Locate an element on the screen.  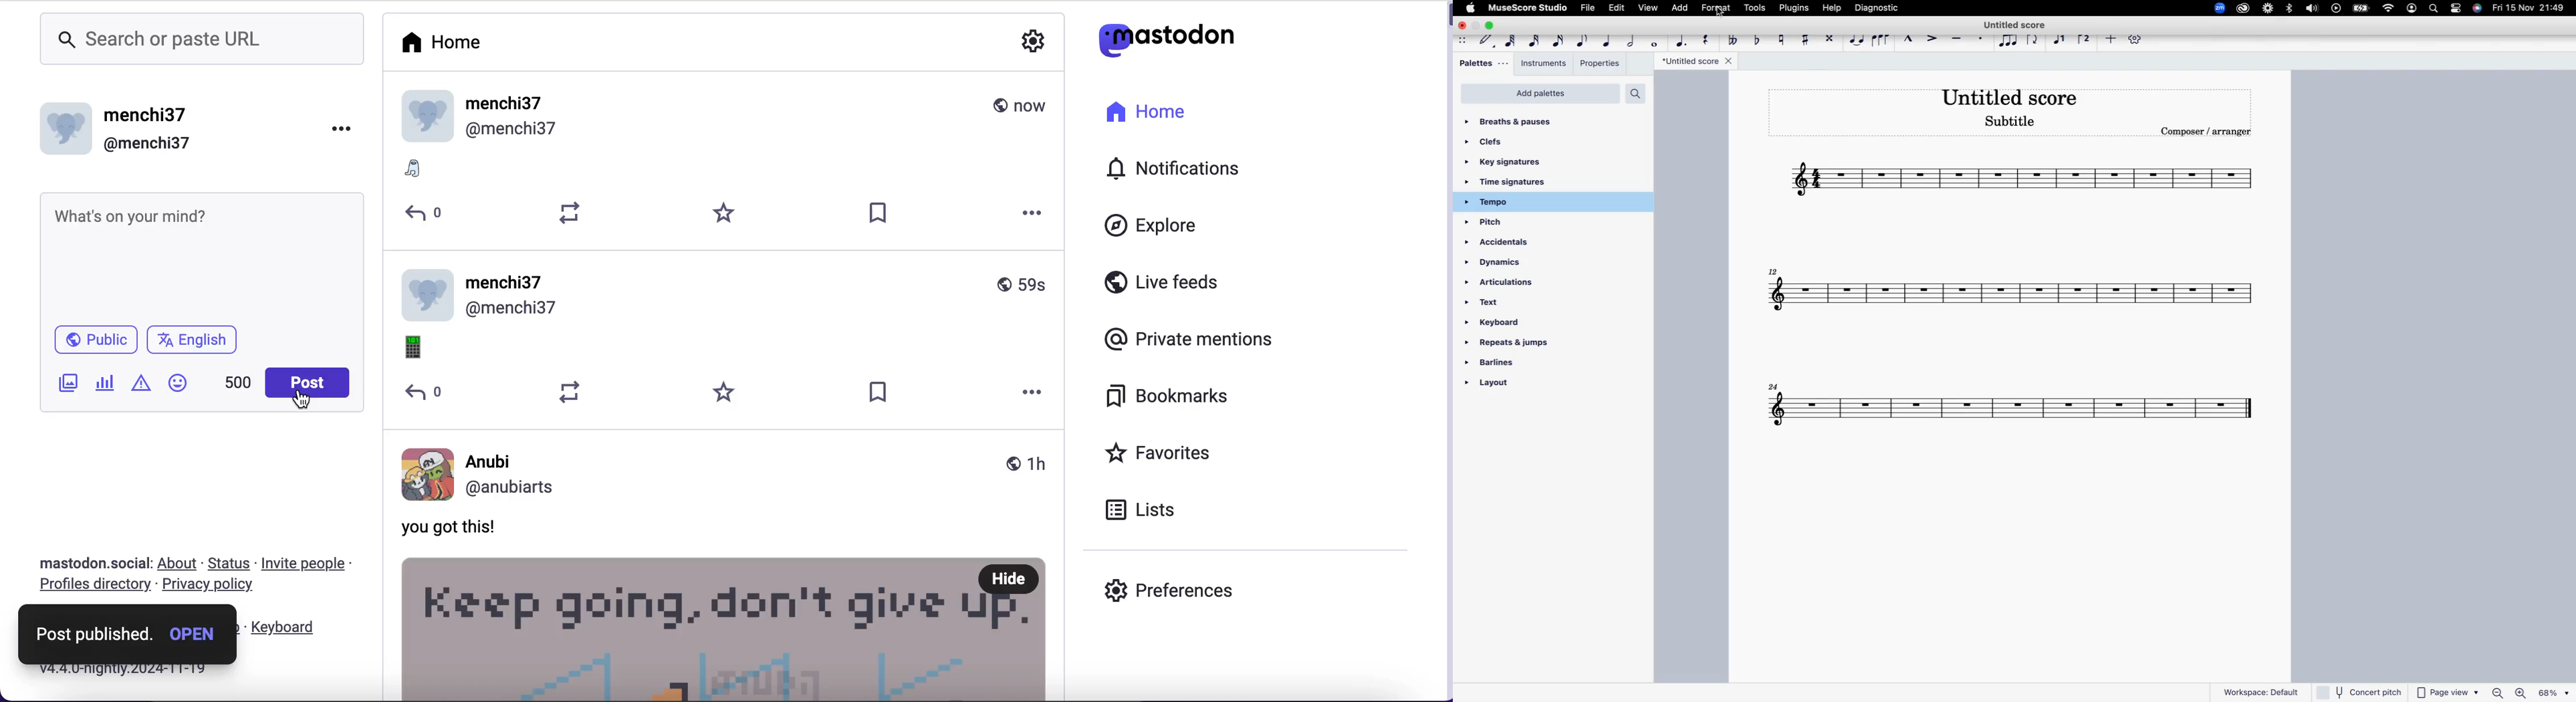
home is located at coordinates (1143, 119).